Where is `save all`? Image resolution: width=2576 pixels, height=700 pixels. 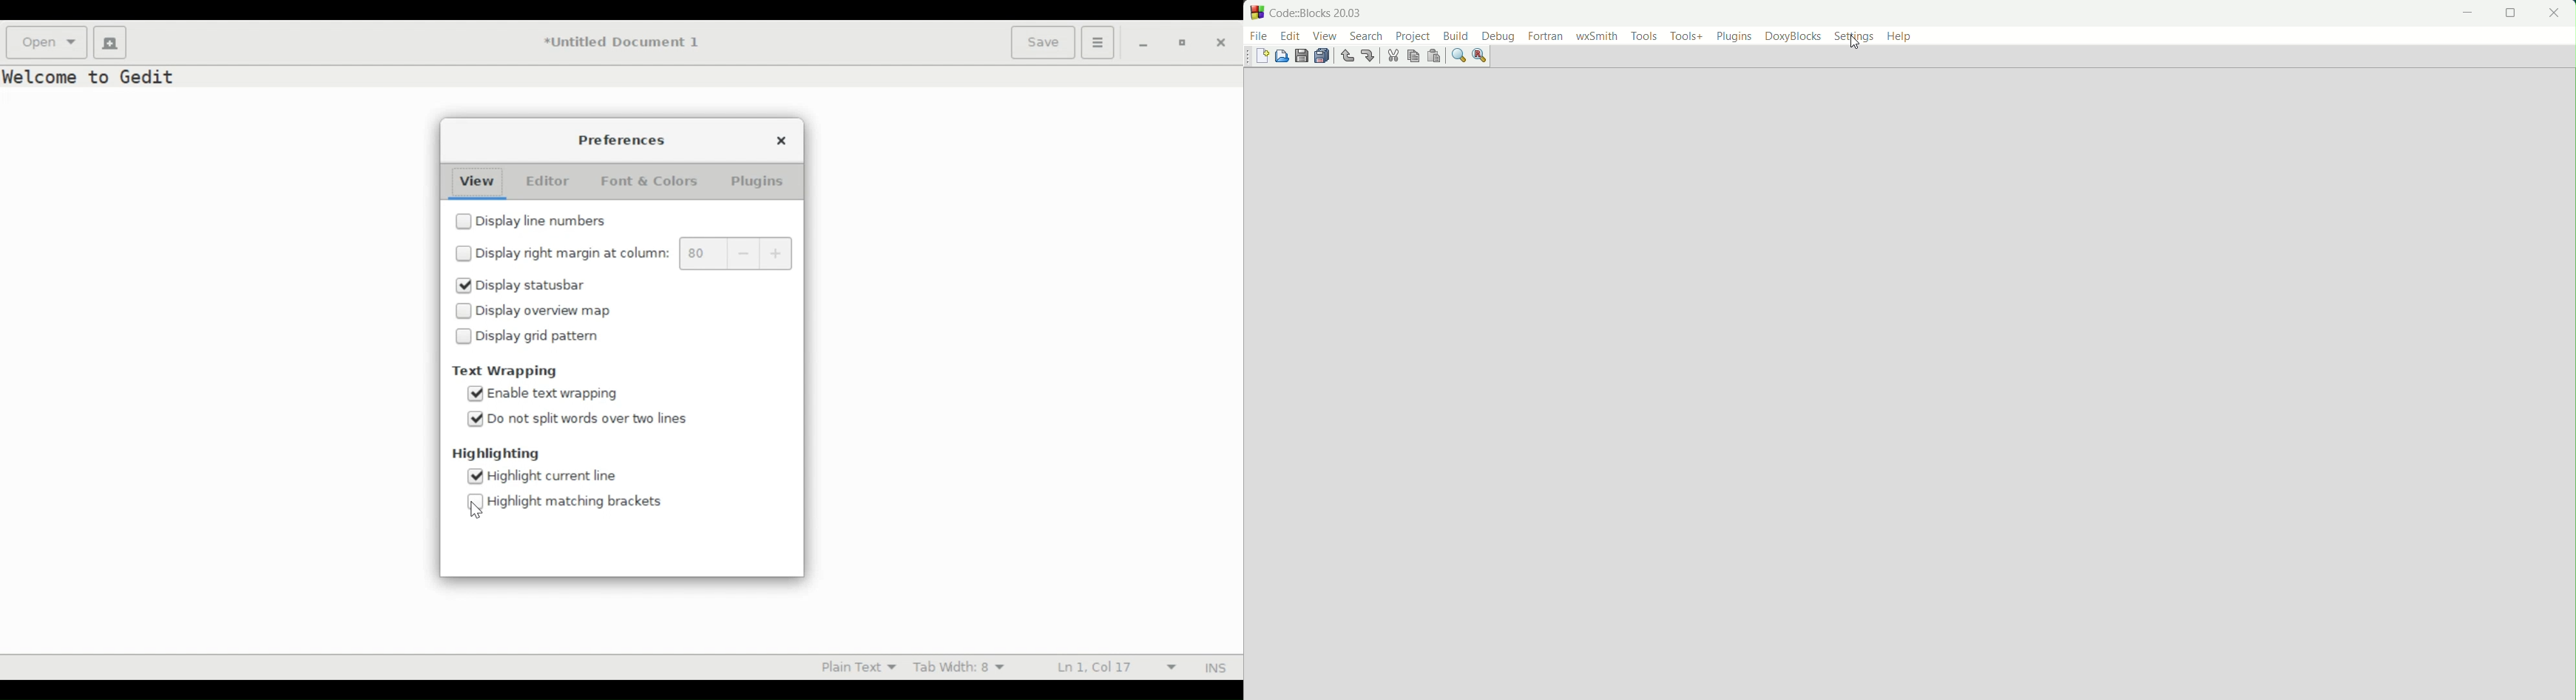 save all is located at coordinates (1323, 57).